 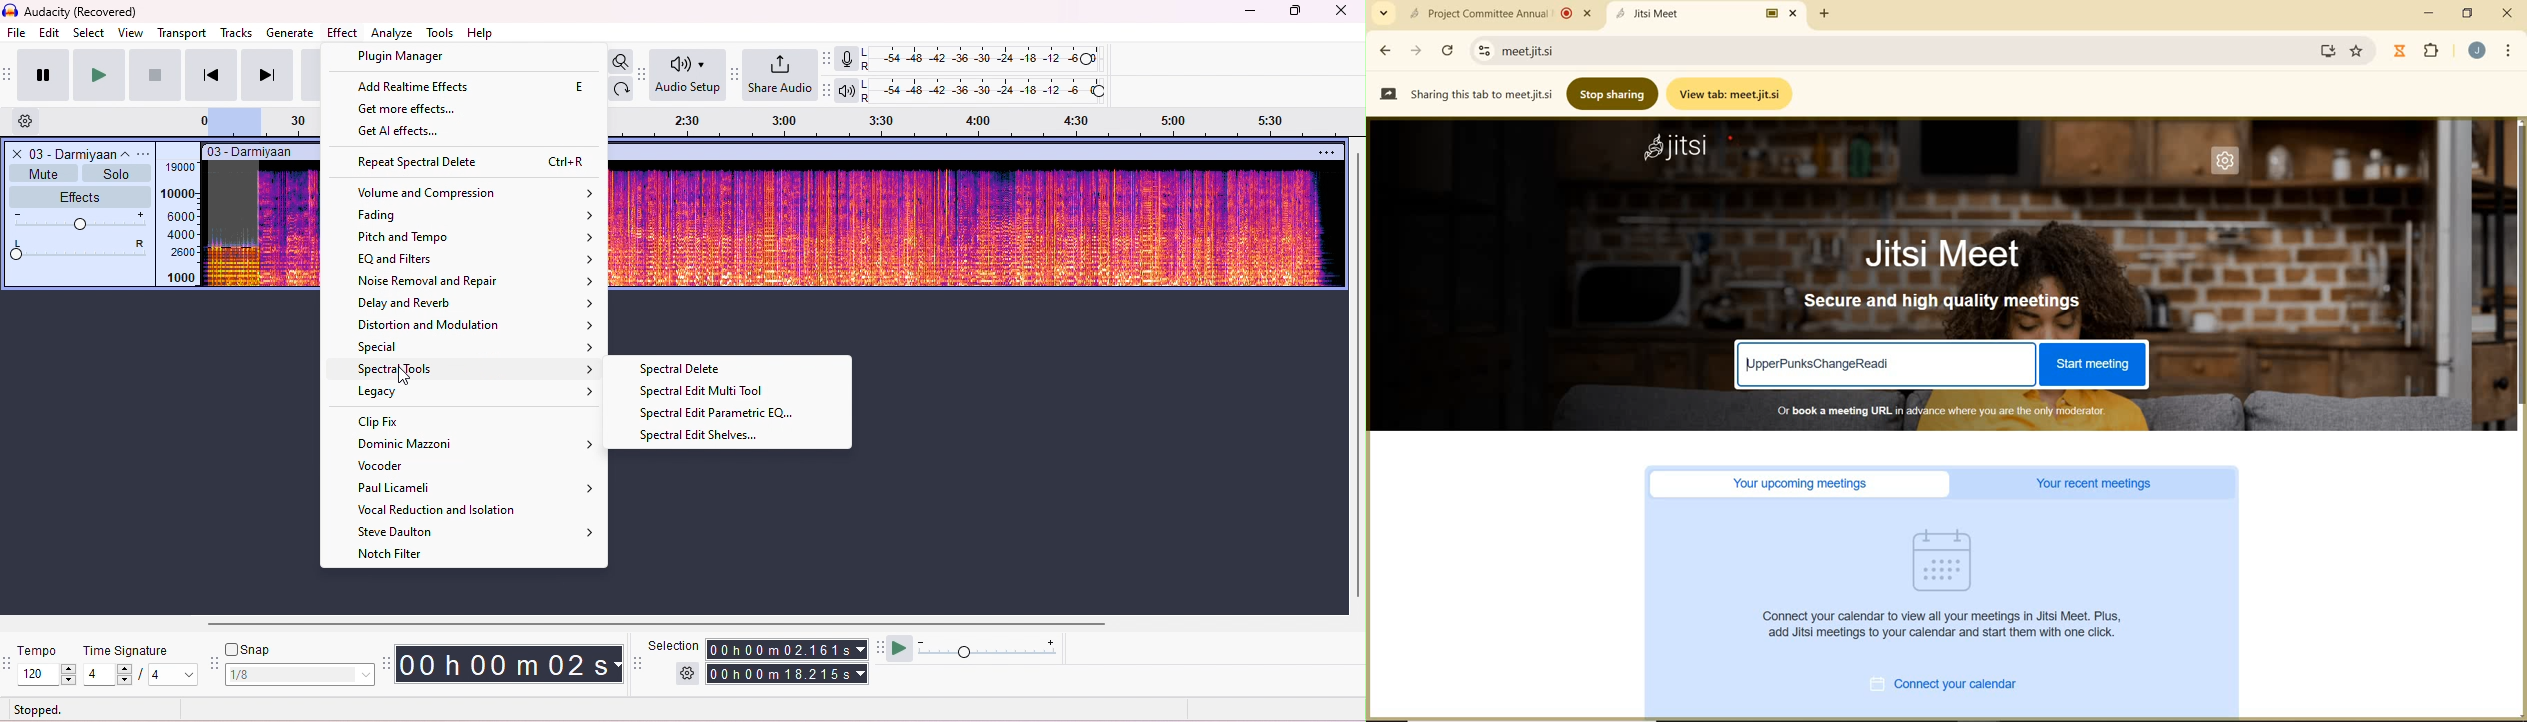 I want to click on RESTORE DOWN, so click(x=2468, y=13).